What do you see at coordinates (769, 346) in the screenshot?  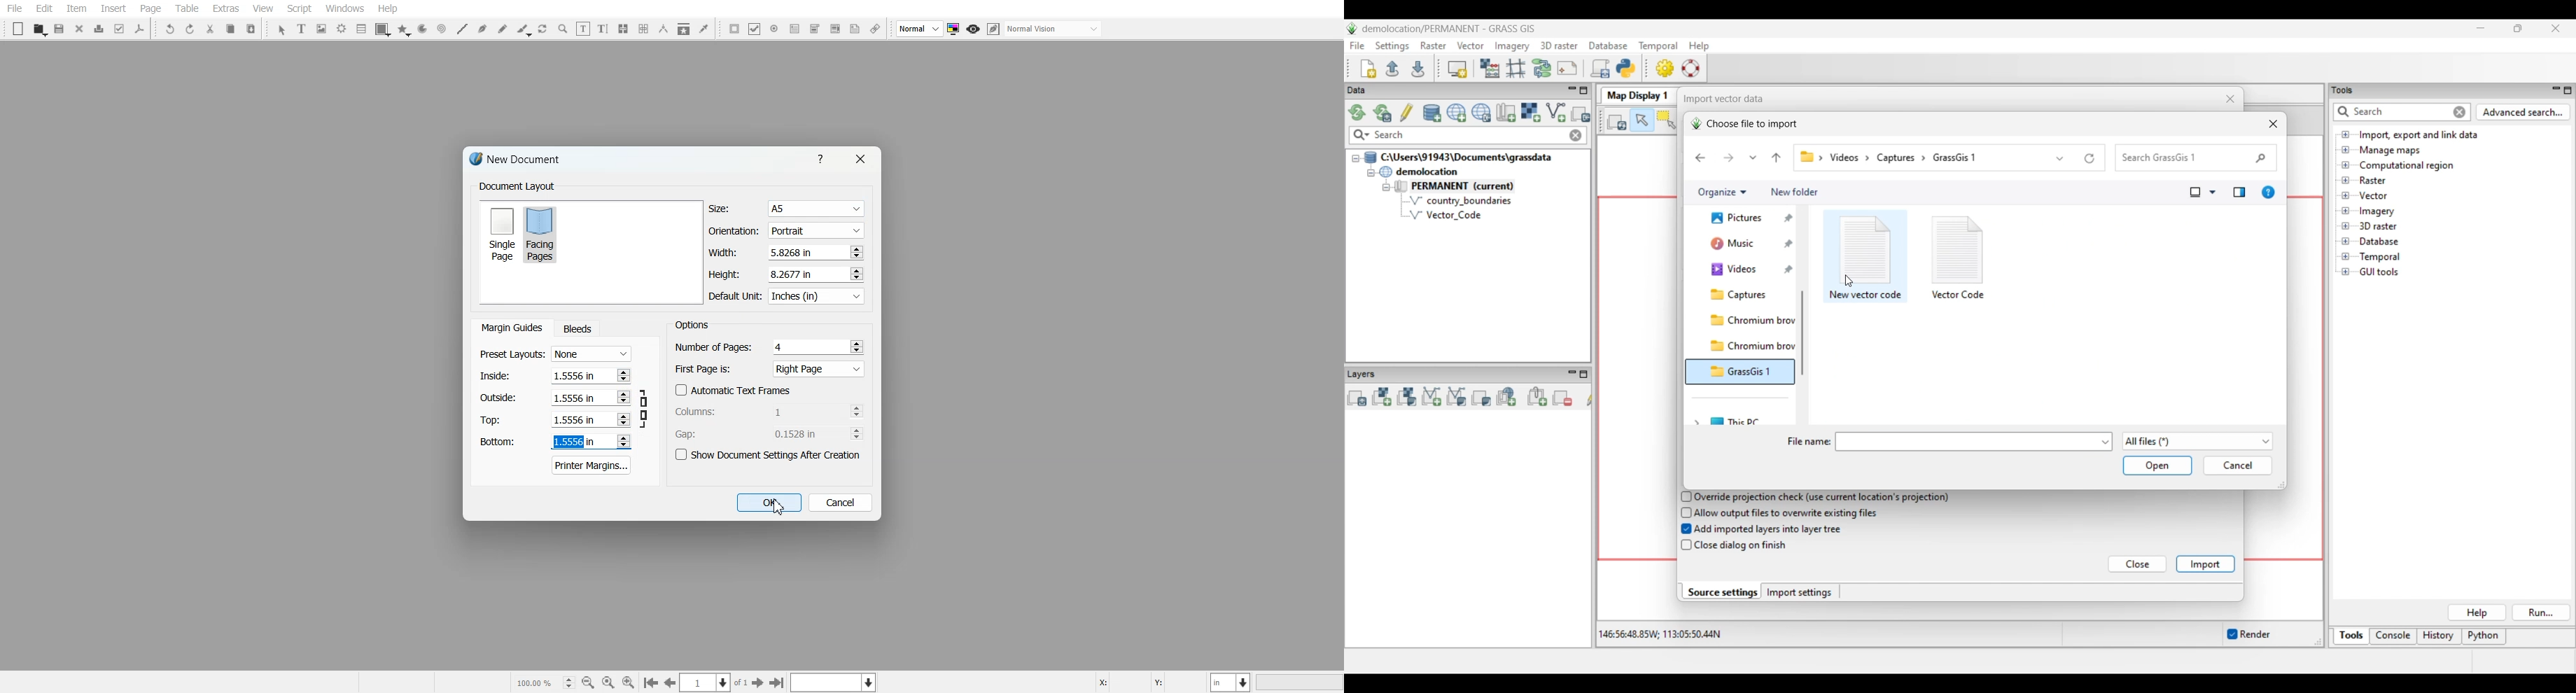 I see `Number of Pages` at bounding box center [769, 346].